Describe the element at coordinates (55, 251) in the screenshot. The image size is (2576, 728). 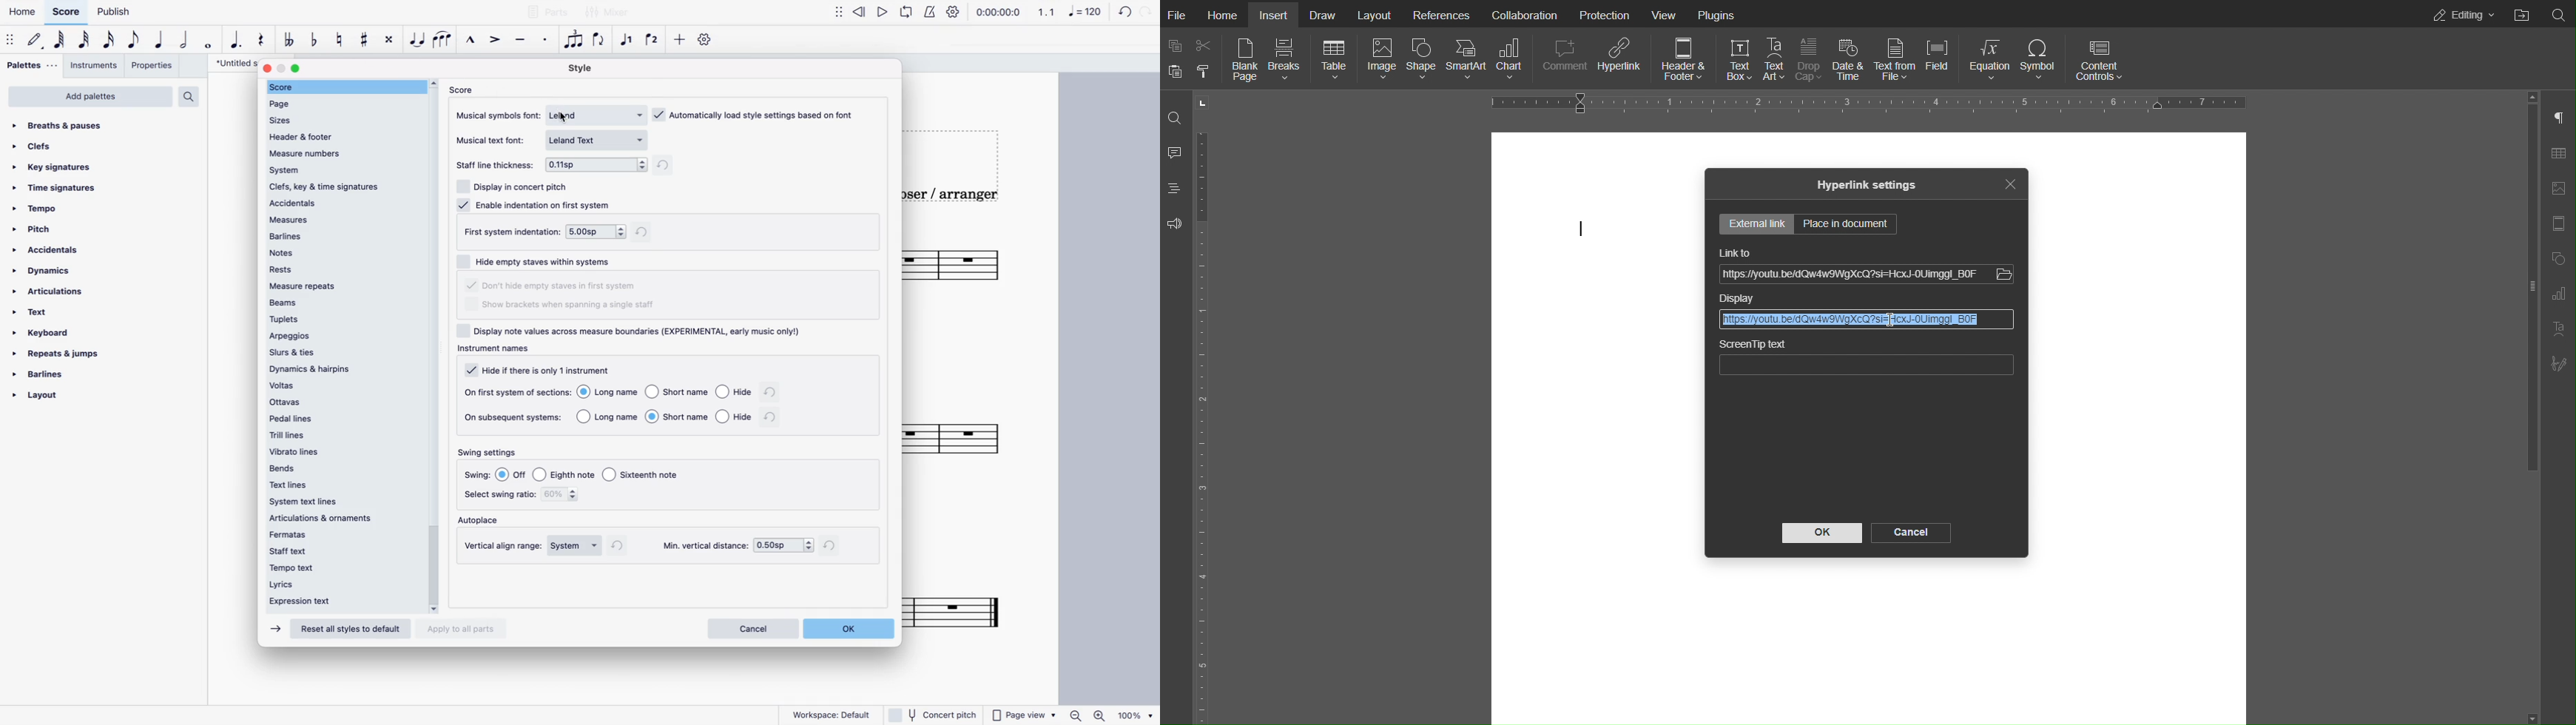
I see `accidentals` at that location.